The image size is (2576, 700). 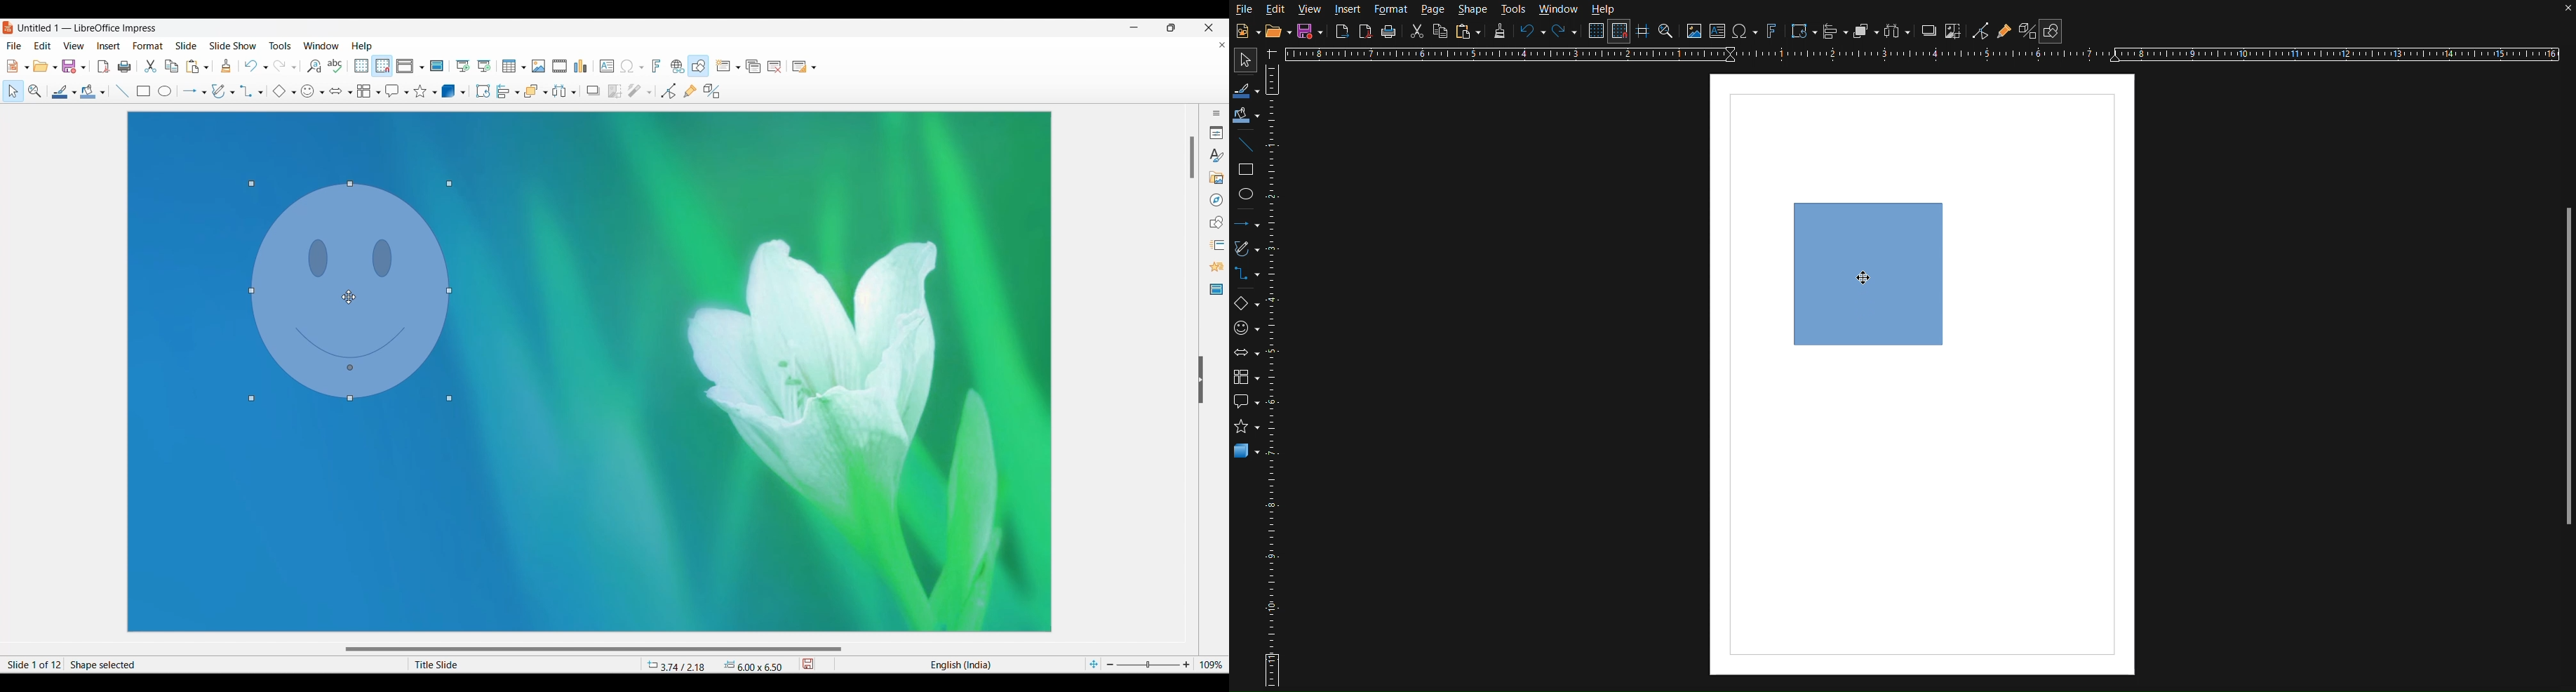 What do you see at coordinates (13, 91) in the screenshot?
I see `Select` at bounding box center [13, 91].